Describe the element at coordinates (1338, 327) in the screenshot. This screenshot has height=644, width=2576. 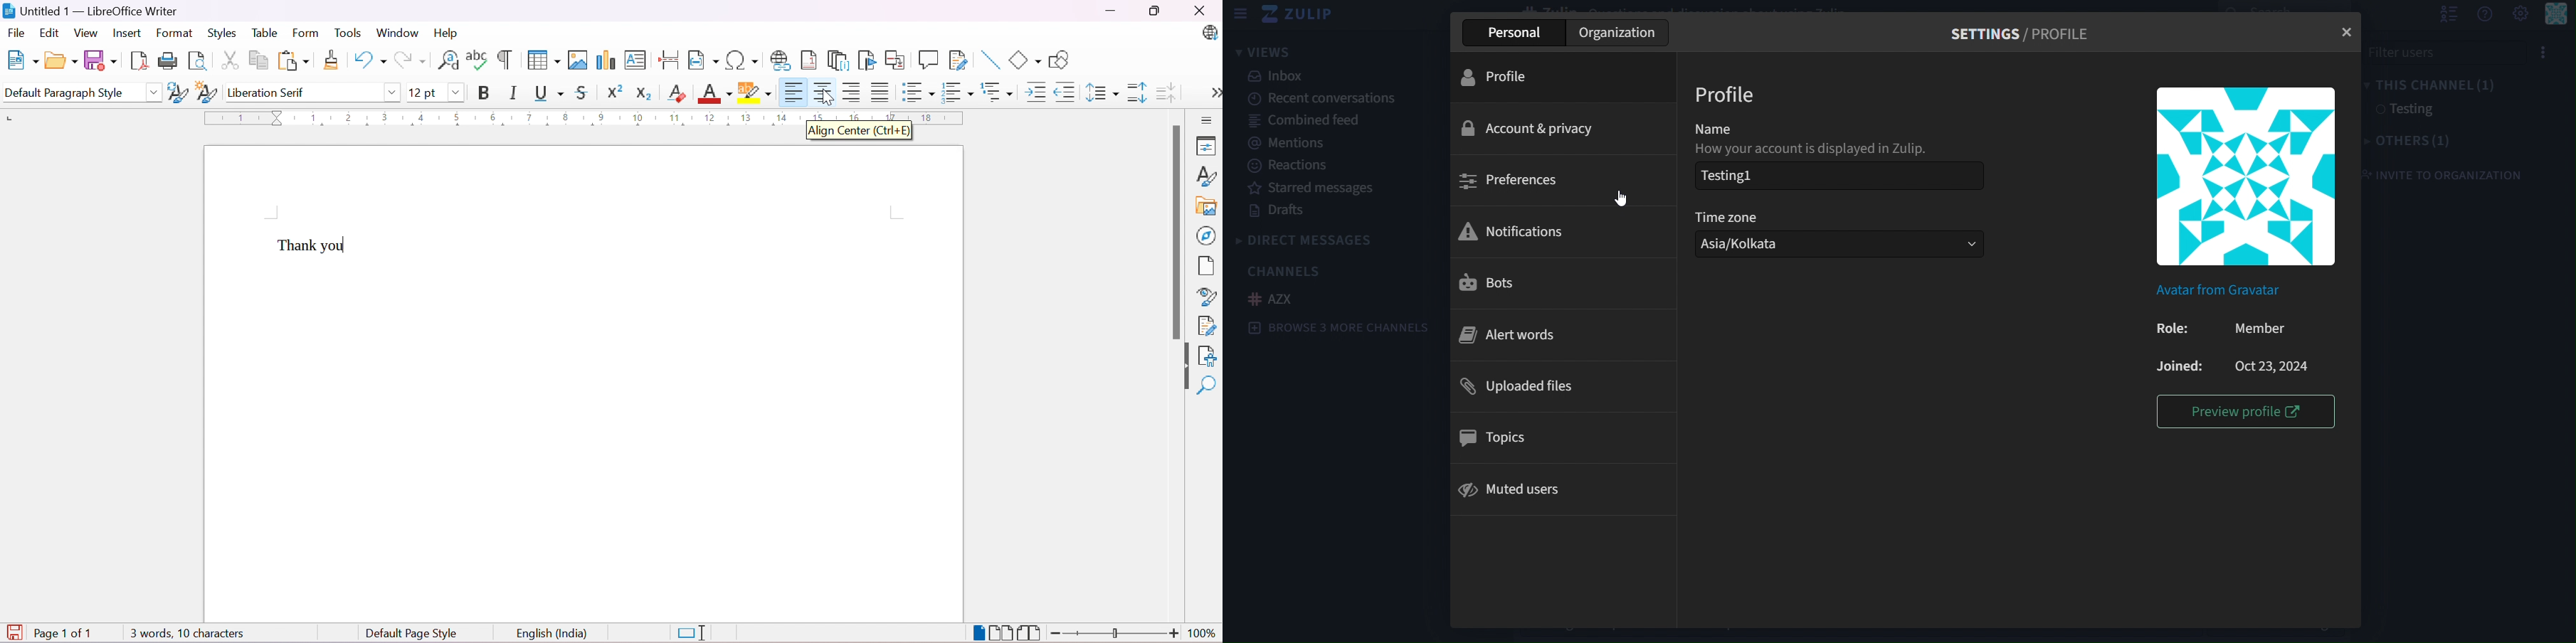
I see `Browse 3 more channels` at that location.